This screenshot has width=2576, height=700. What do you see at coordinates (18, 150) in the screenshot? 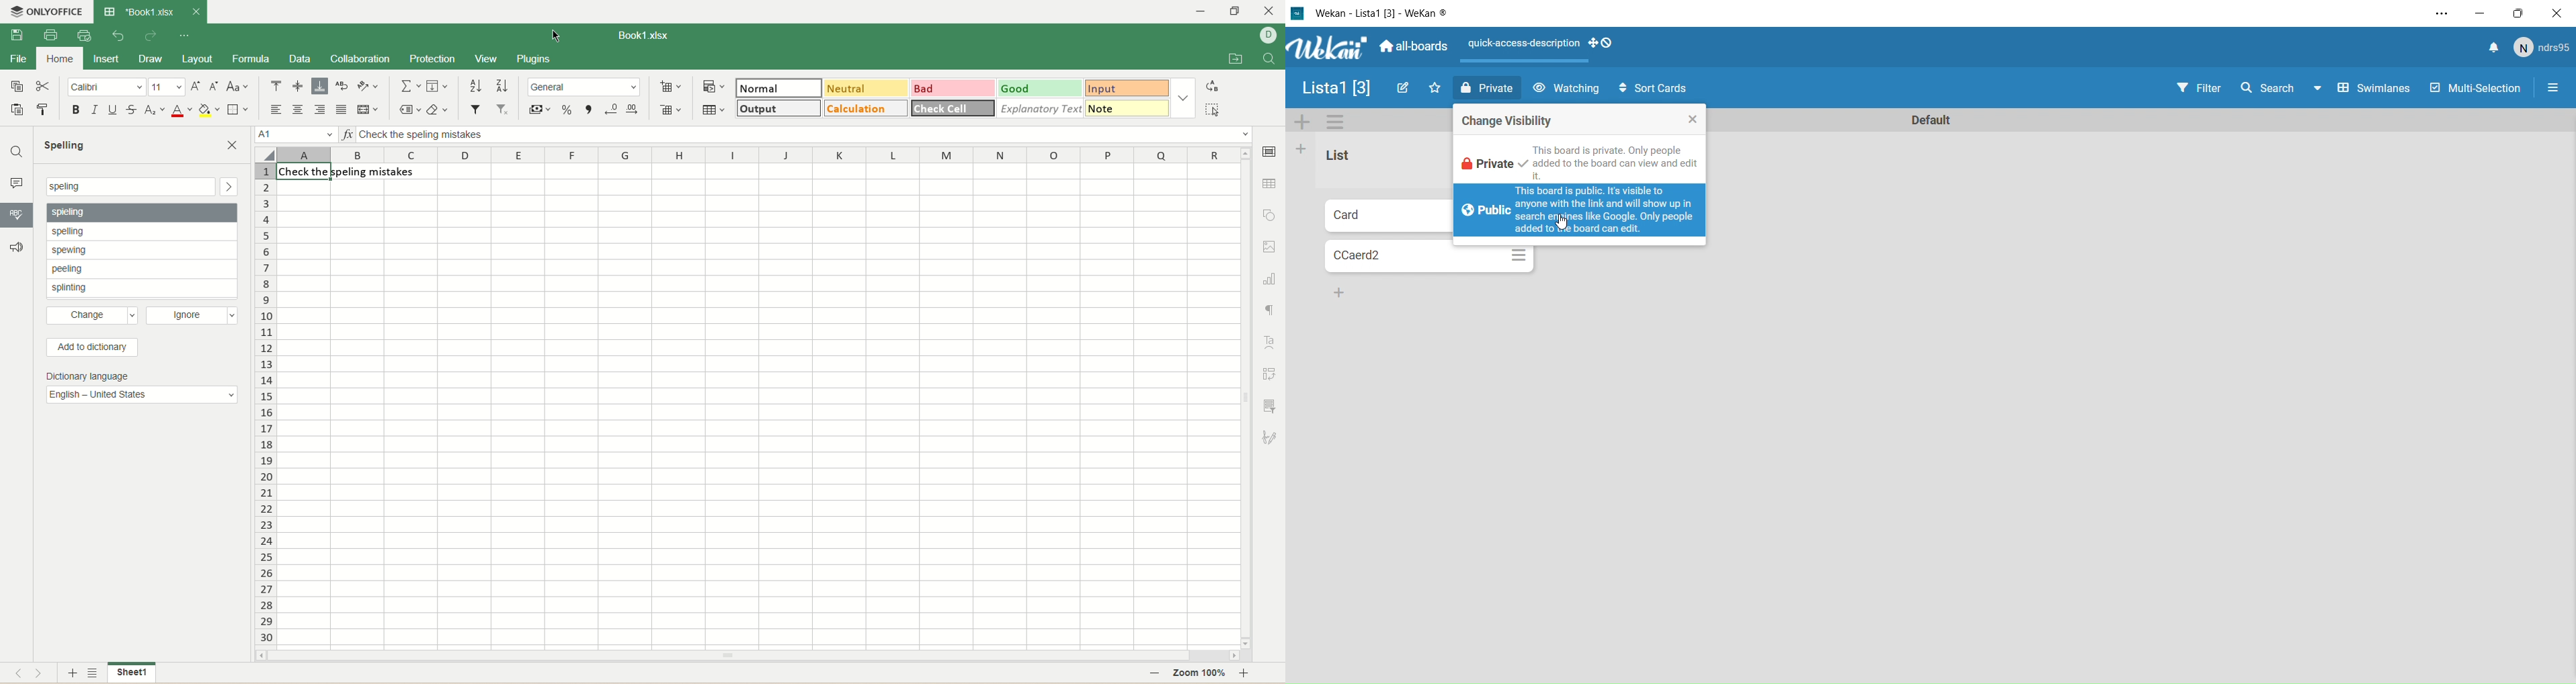
I see `find` at bounding box center [18, 150].